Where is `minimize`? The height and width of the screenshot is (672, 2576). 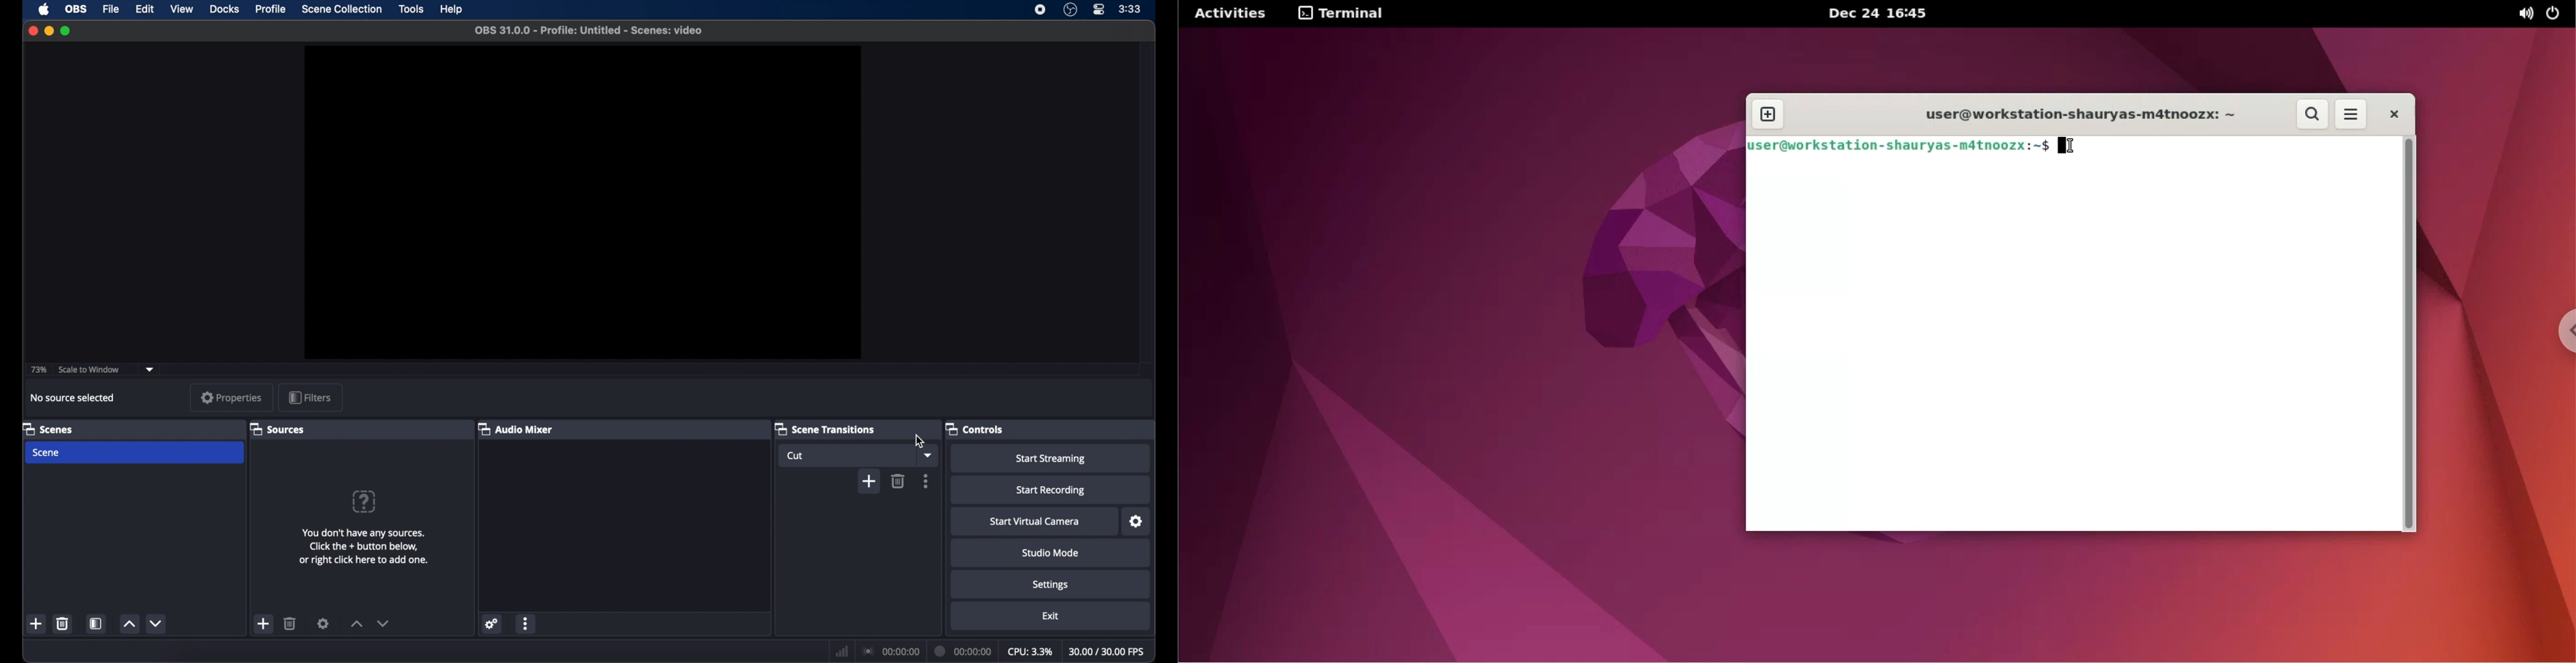
minimize is located at coordinates (48, 31).